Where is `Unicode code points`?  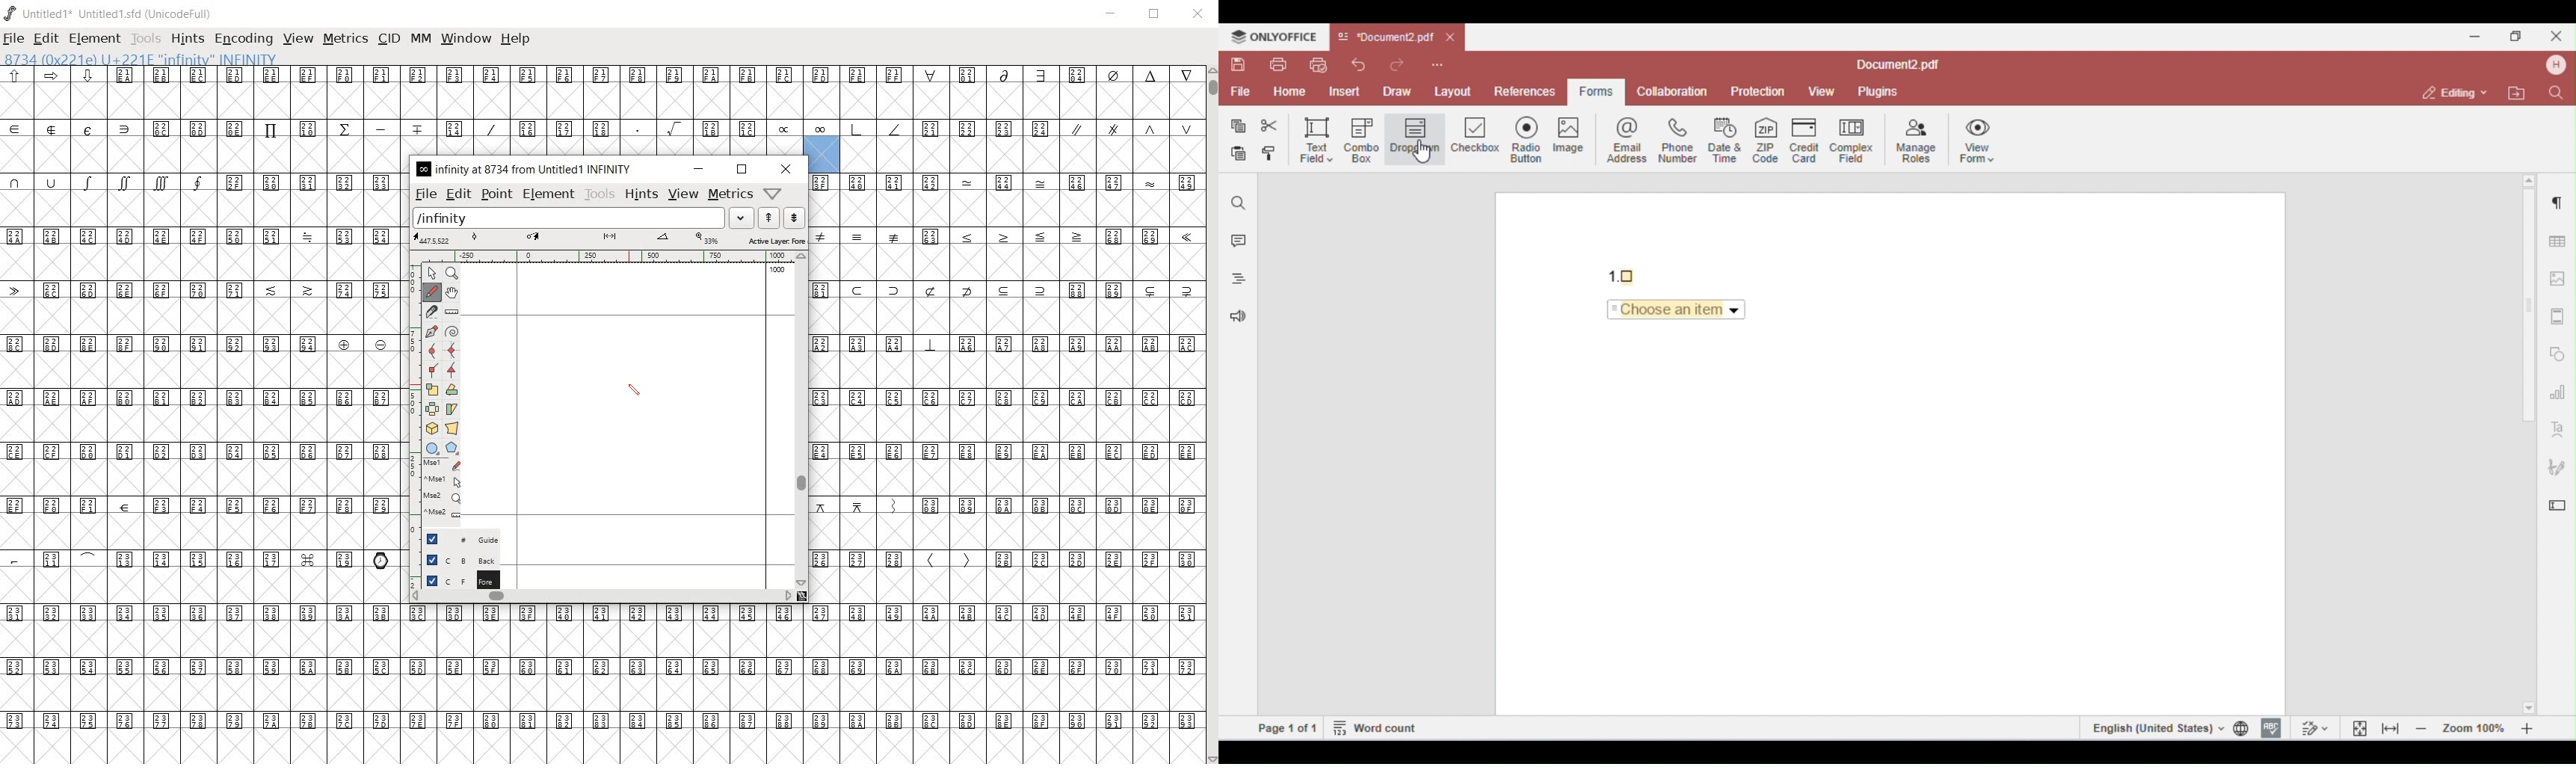
Unicode code points is located at coordinates (864, 559).